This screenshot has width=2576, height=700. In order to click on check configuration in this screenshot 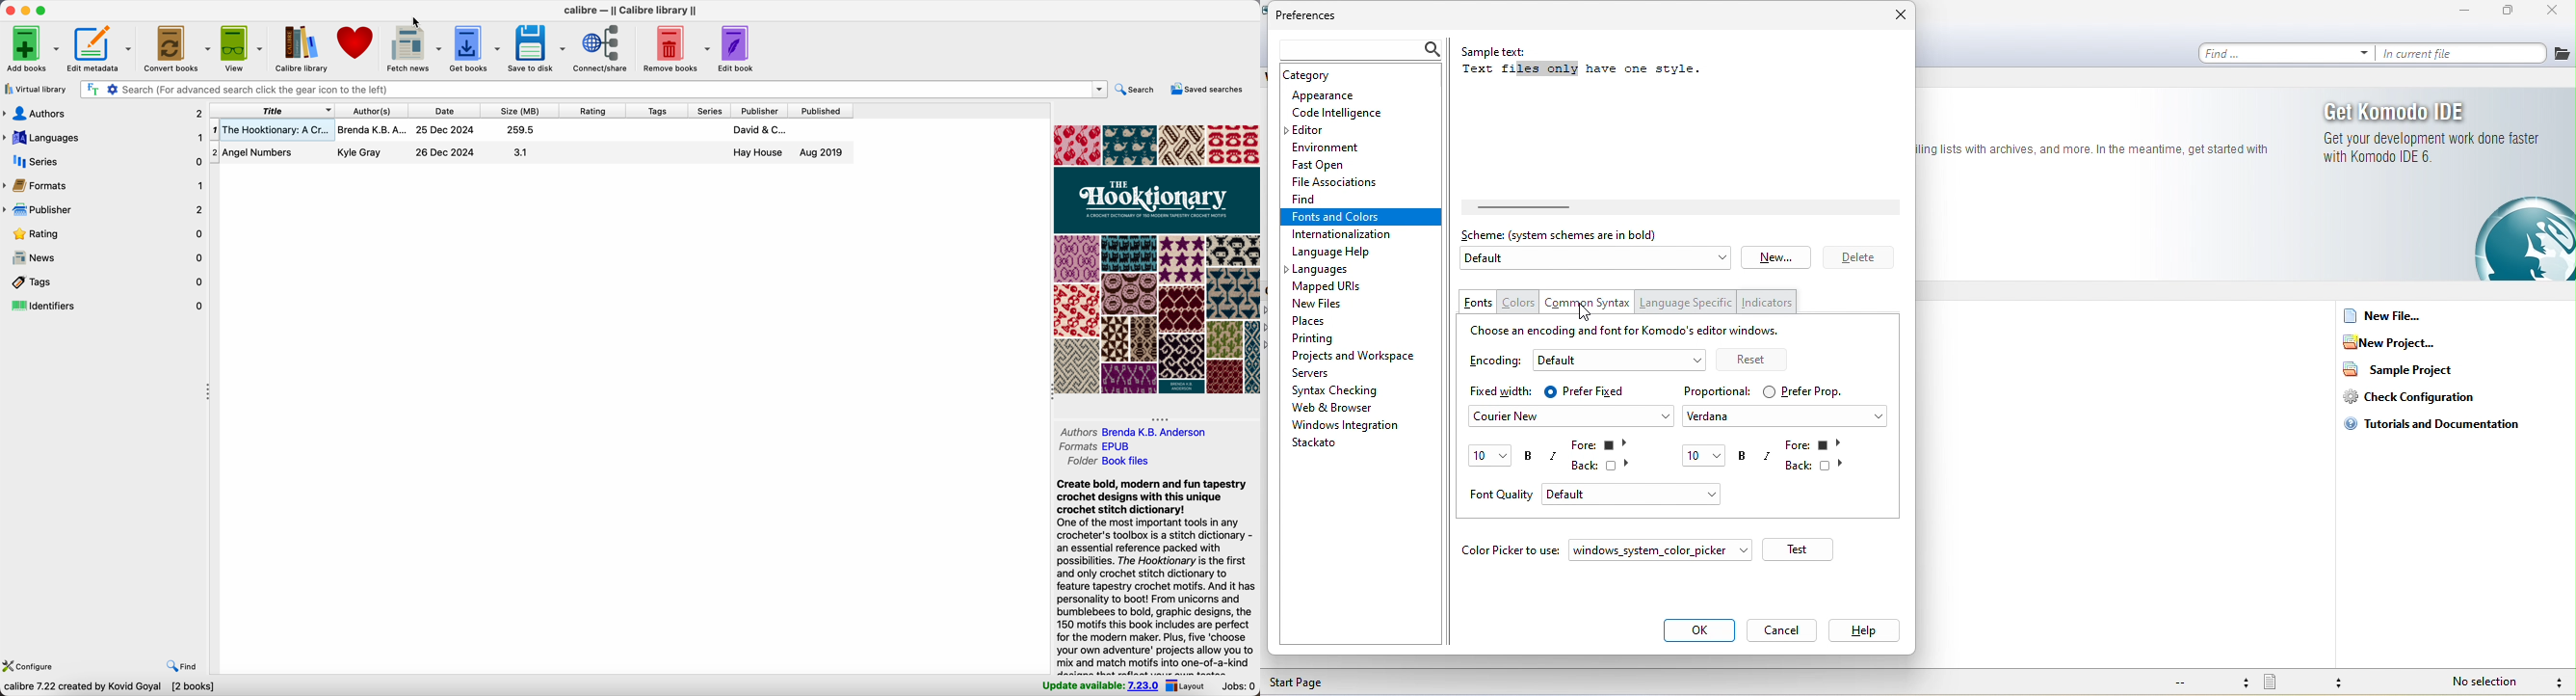, I will do `click(2418, 399)`.